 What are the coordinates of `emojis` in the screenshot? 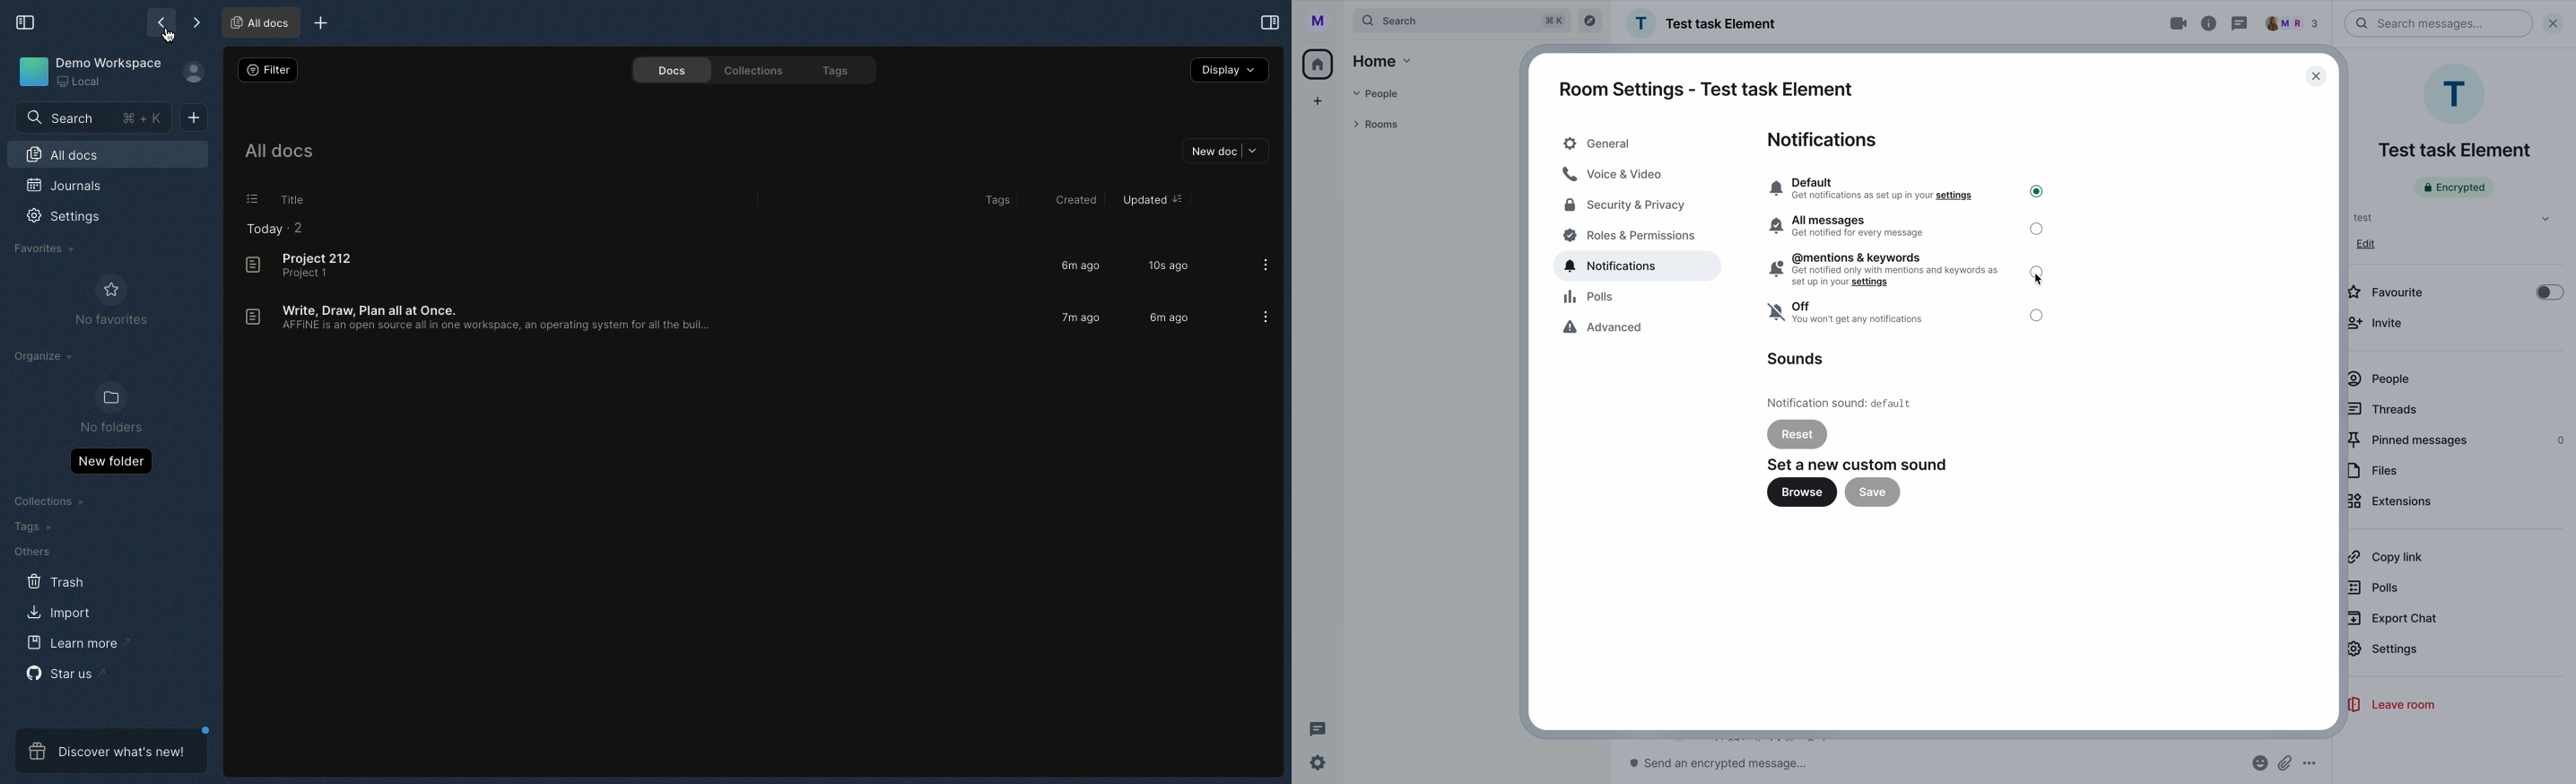 It's located at (2259, 764).